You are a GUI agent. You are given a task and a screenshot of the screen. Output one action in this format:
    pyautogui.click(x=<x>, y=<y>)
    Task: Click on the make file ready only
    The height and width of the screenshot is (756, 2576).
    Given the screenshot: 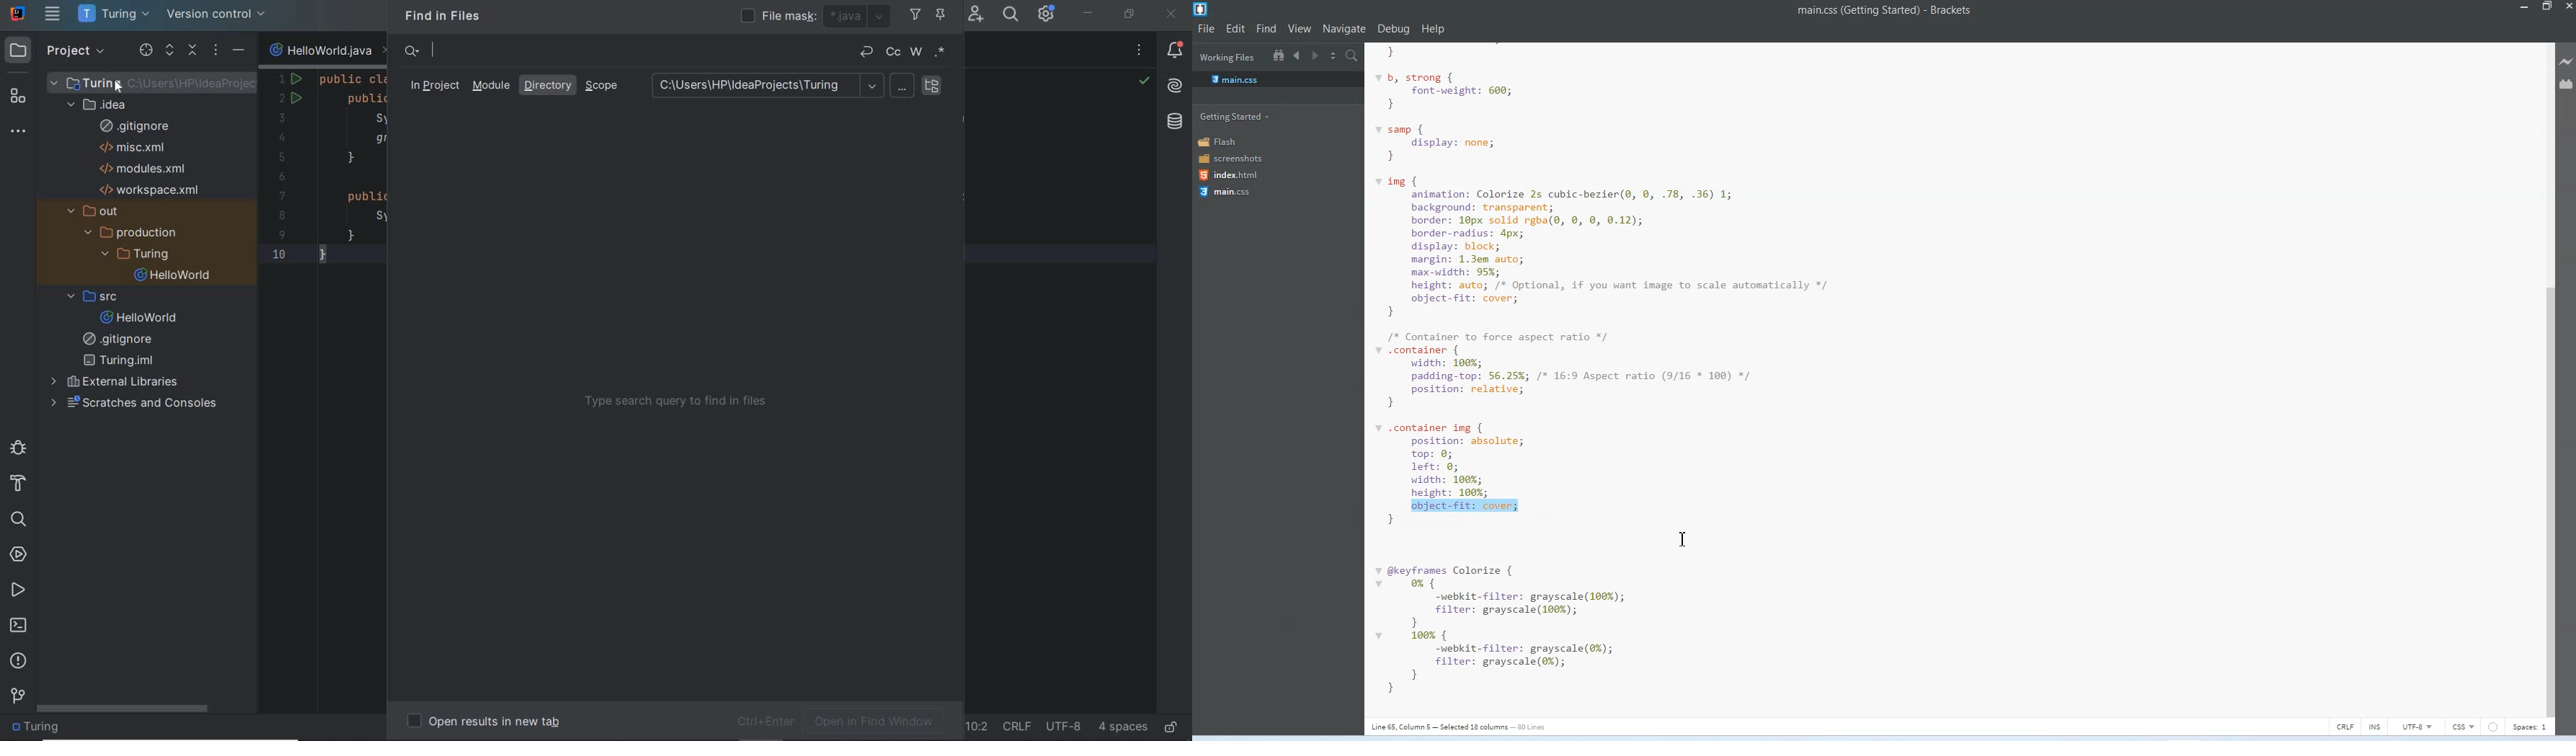 What is the action you would take?
    pyautogui.click(x=1175, y=727)
    